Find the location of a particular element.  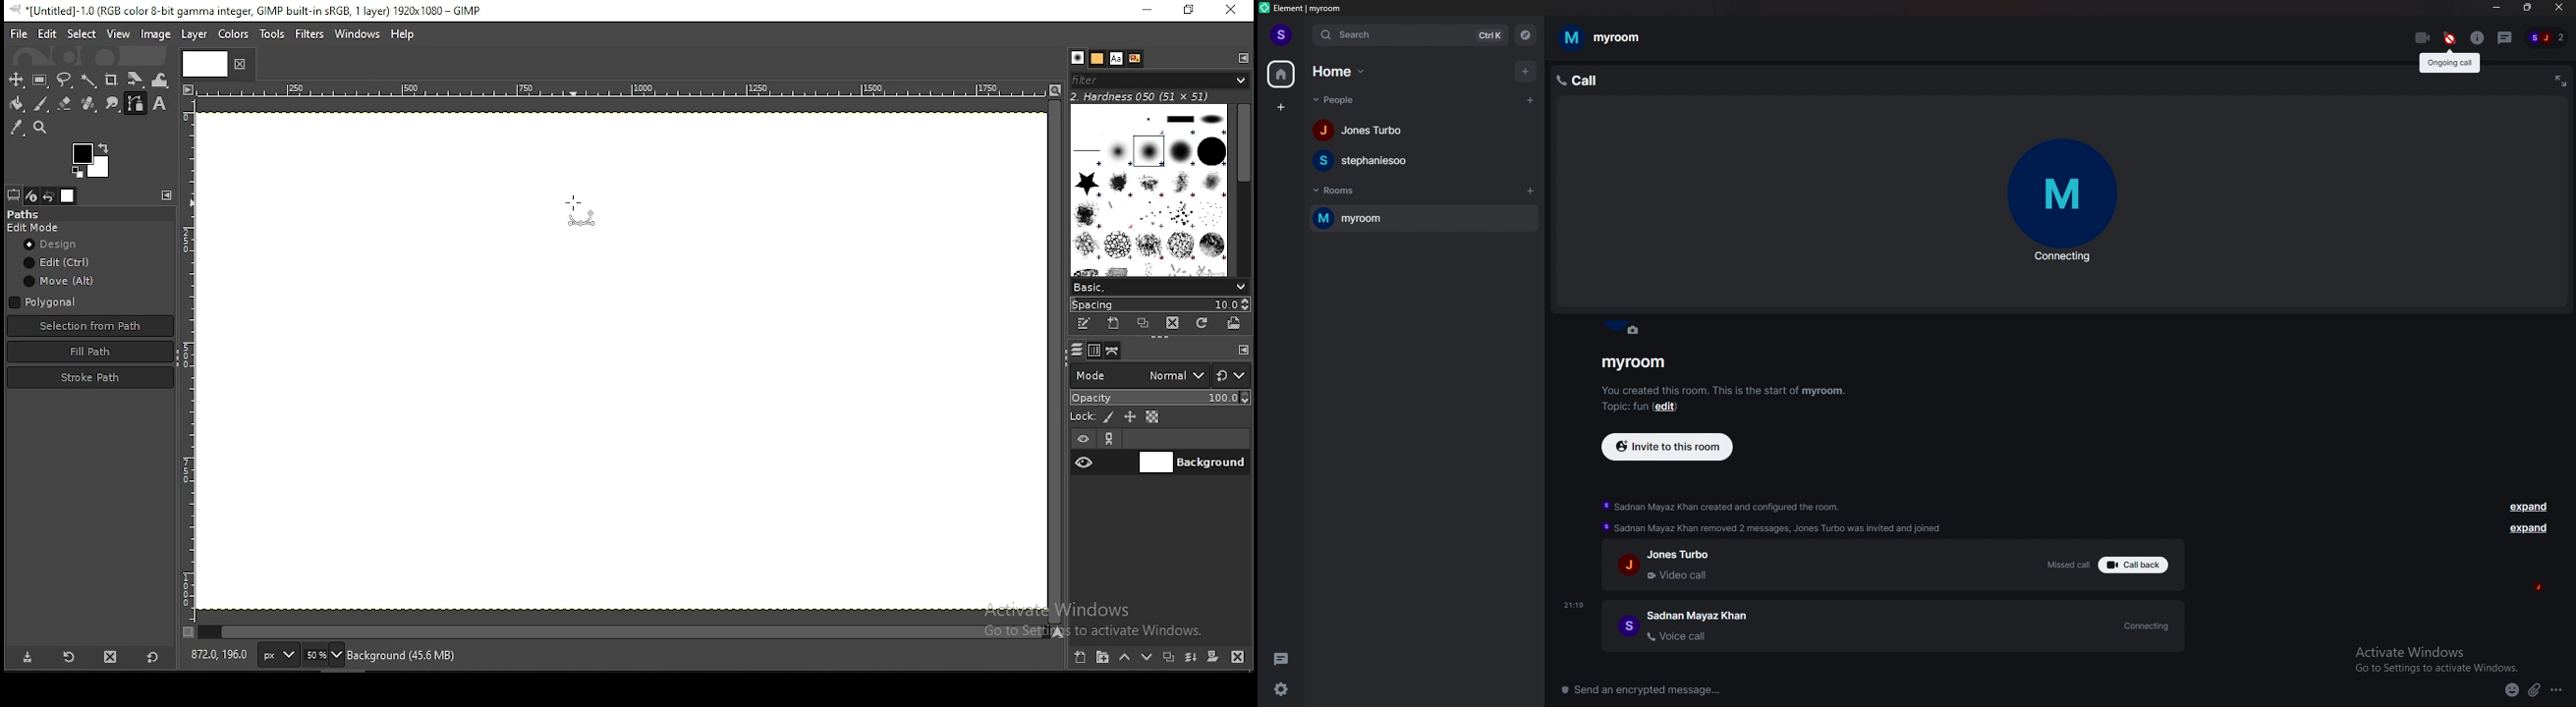

 delete layer is located at coordinates (1237, 658).